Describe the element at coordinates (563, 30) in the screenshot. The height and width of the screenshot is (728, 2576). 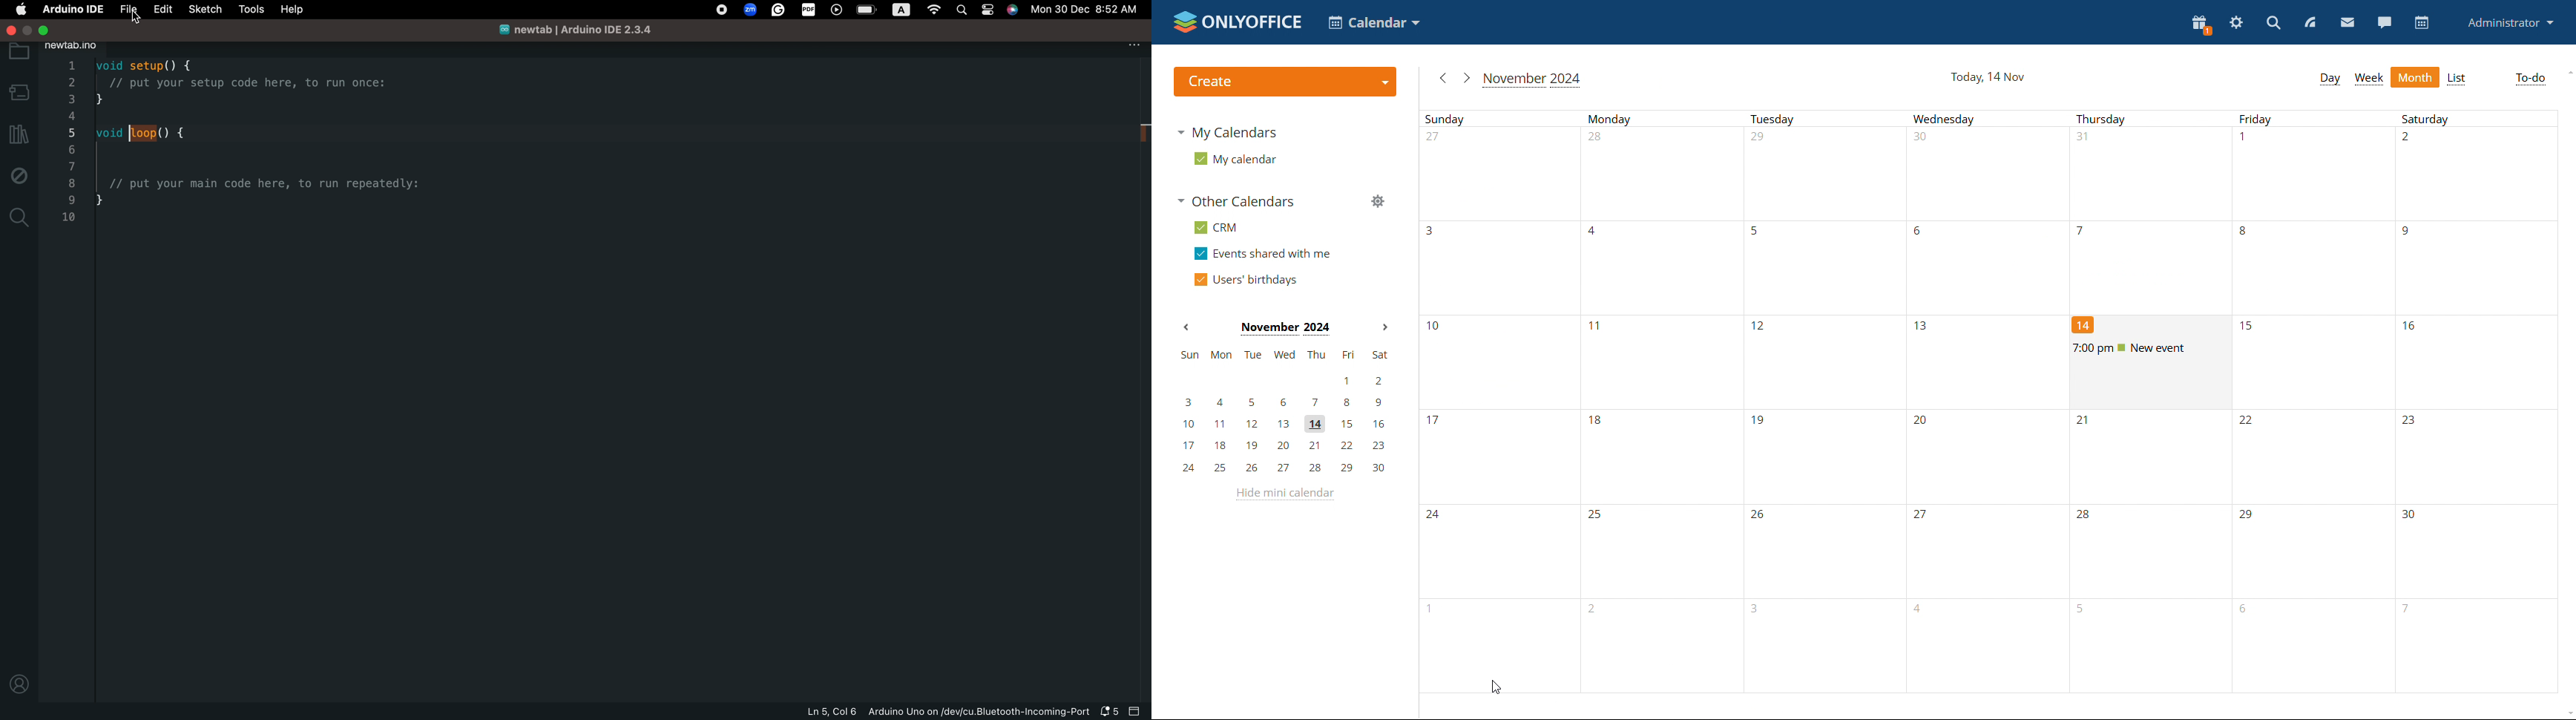
I see `file name` at that location.